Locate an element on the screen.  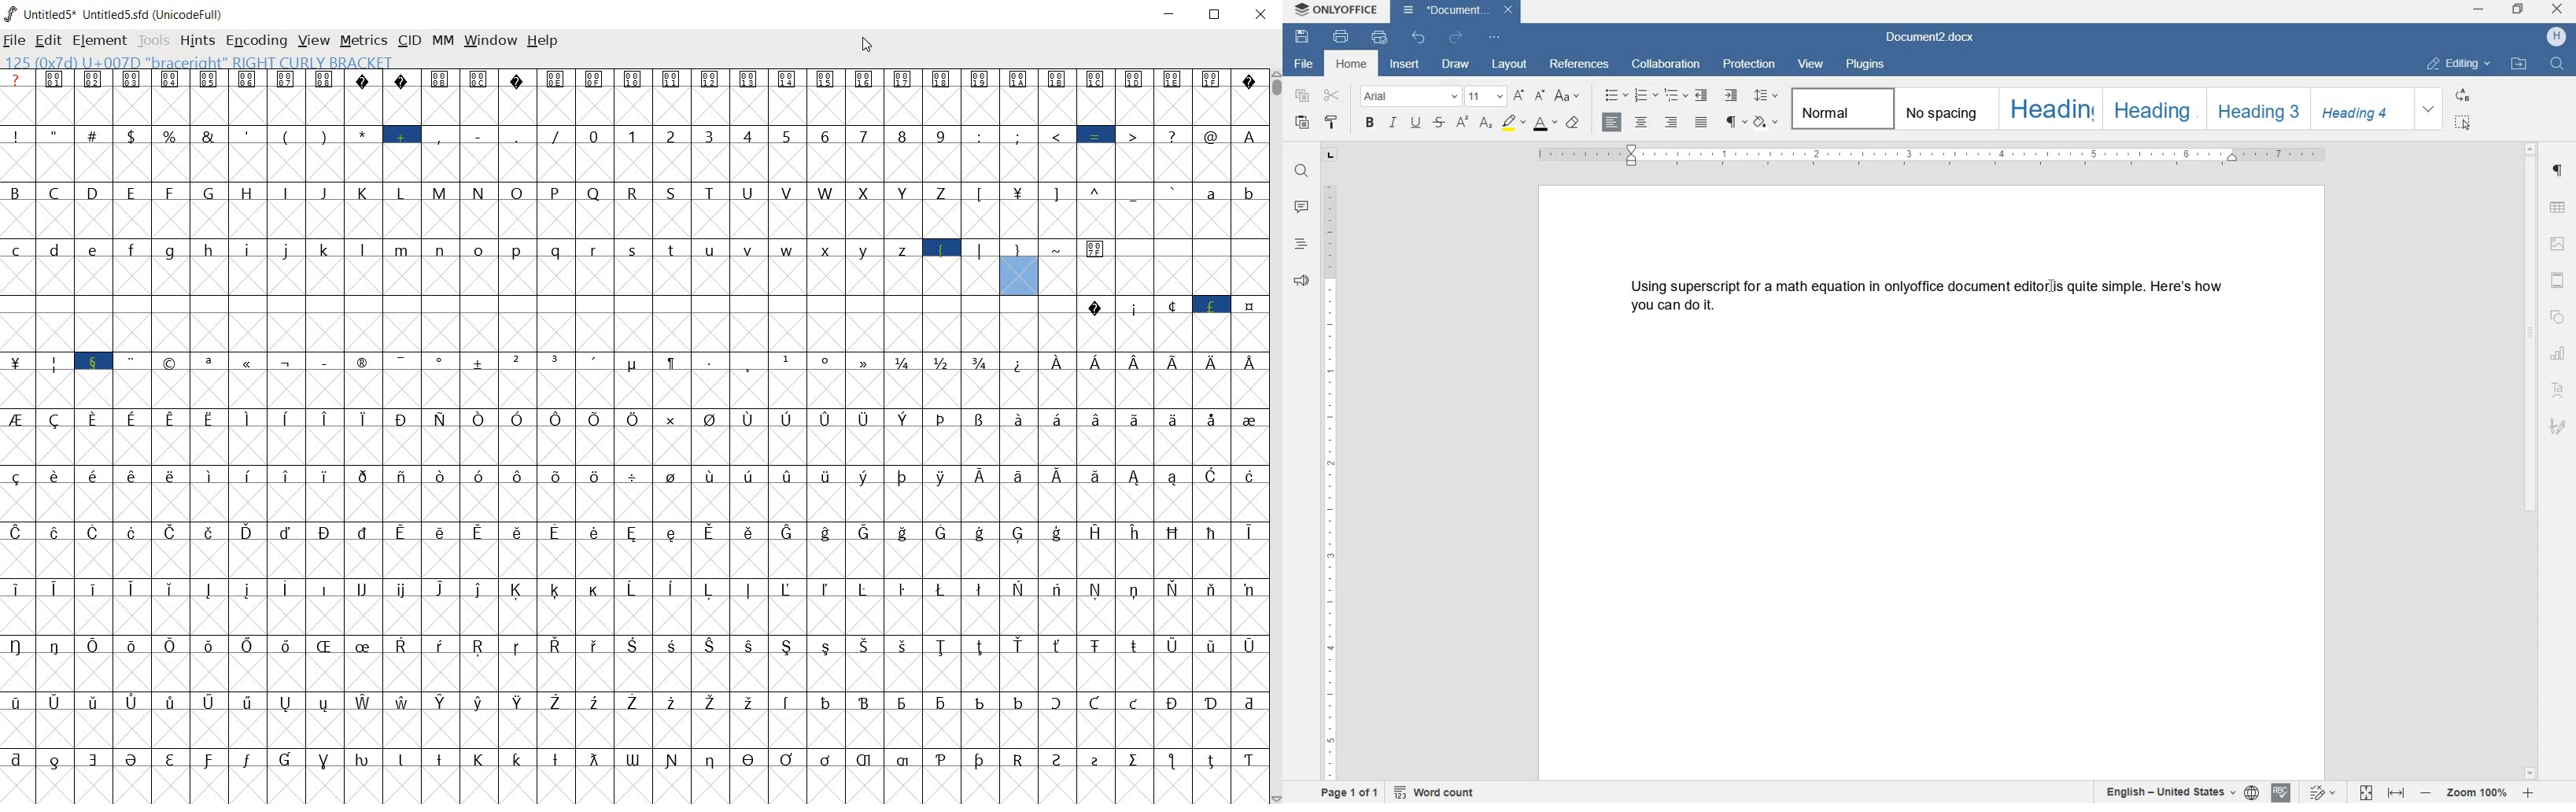
headings is located at coordinates (1301, 244).